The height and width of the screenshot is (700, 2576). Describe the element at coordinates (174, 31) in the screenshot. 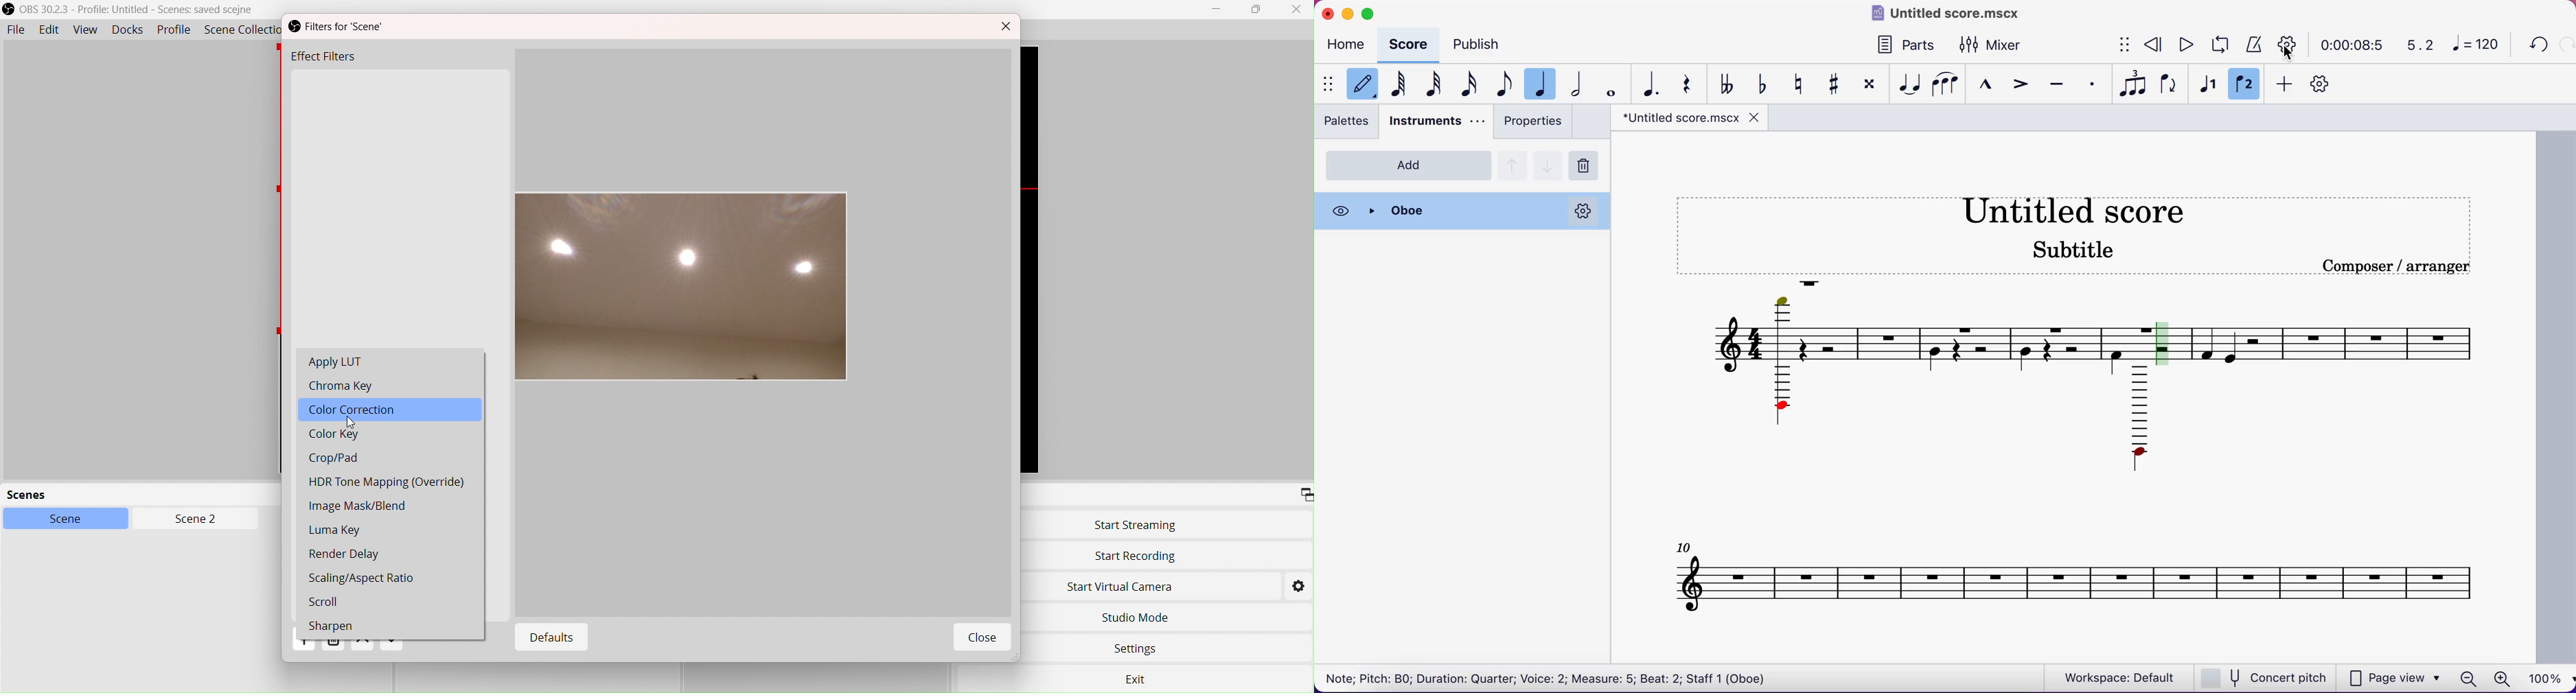

I see `Profile` at that location.